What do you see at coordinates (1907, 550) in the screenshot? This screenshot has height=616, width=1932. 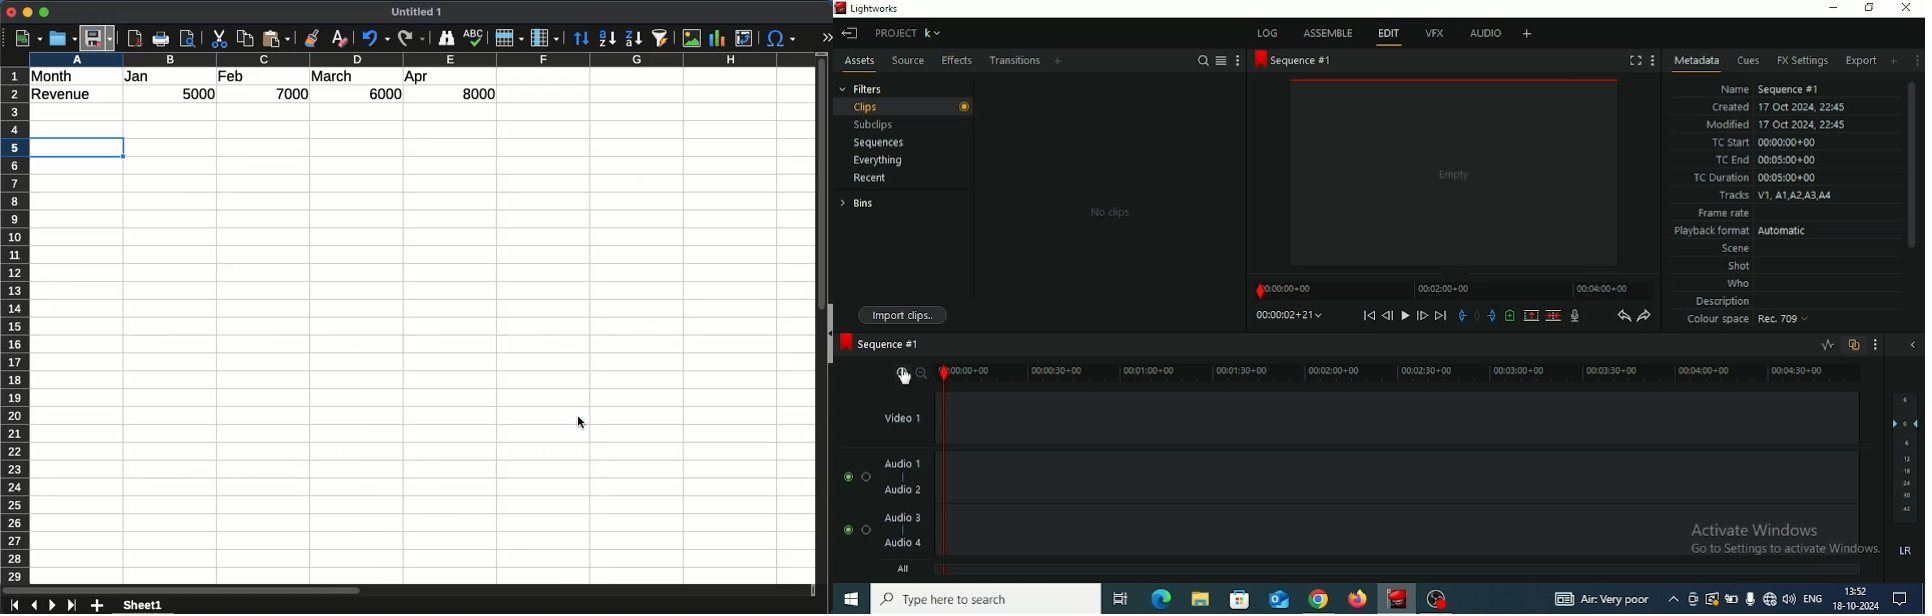 I see `Mute` at bounding box center [1907, 550].